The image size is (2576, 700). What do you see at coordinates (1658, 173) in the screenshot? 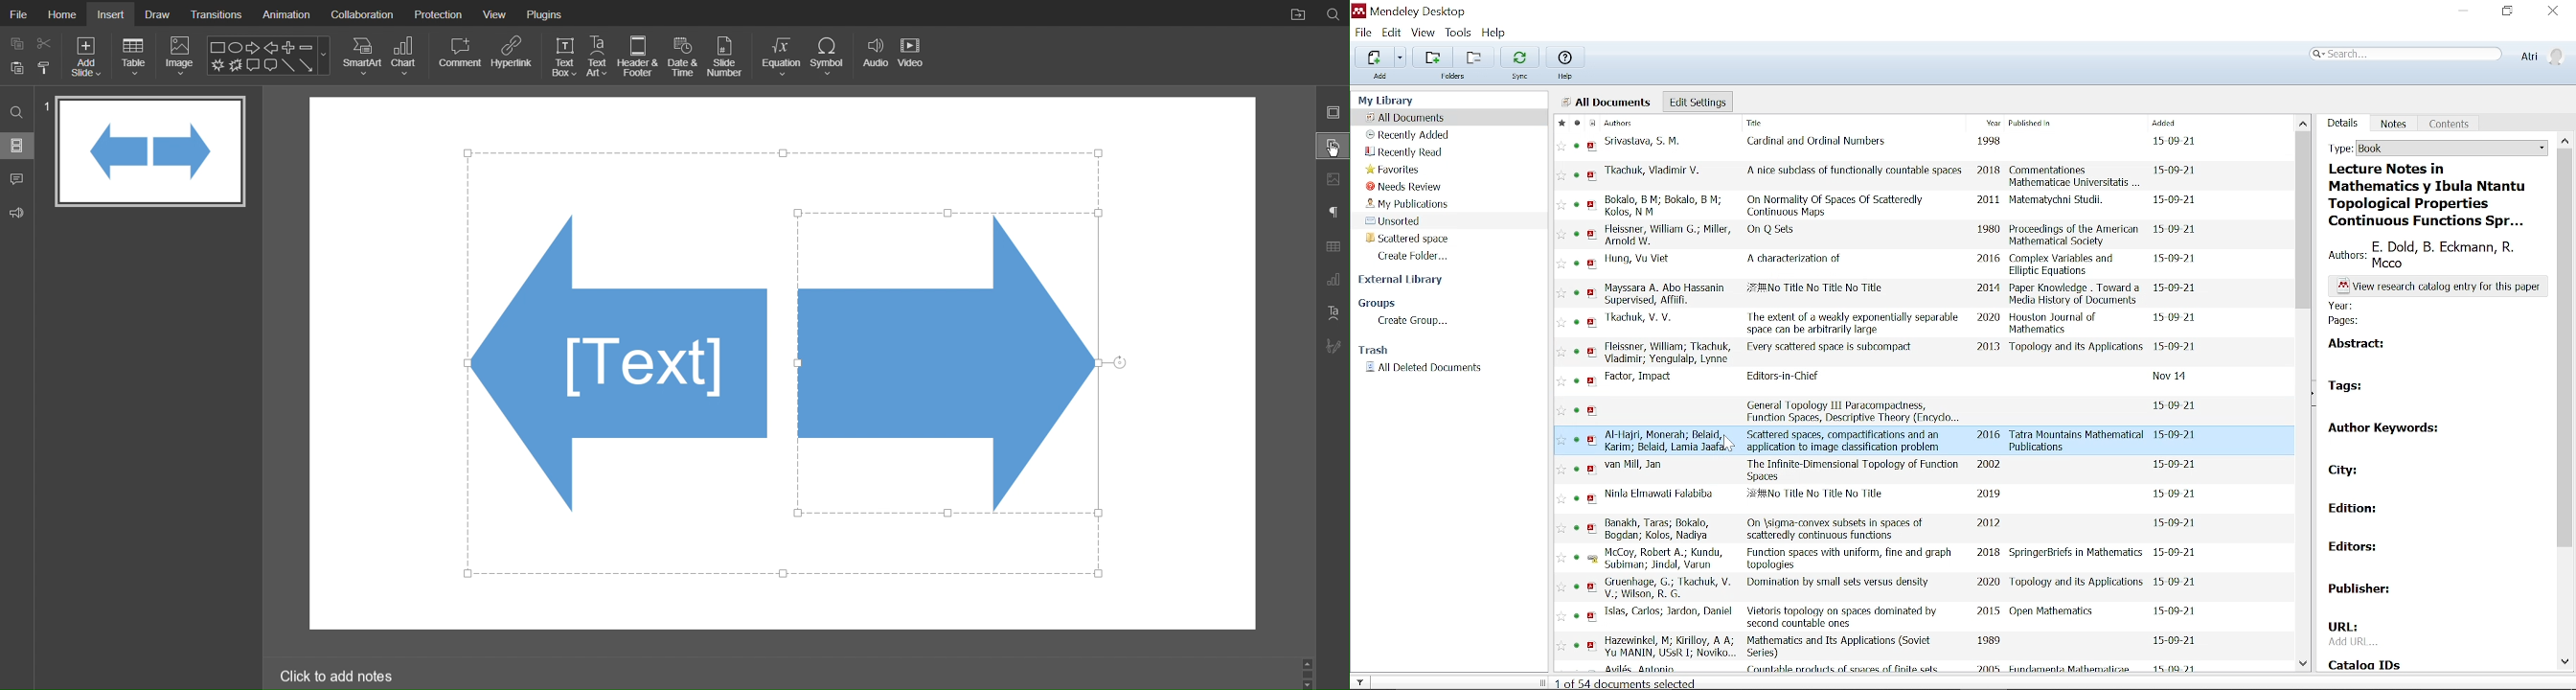
I see `authors` at bounding box center [1658, 173].